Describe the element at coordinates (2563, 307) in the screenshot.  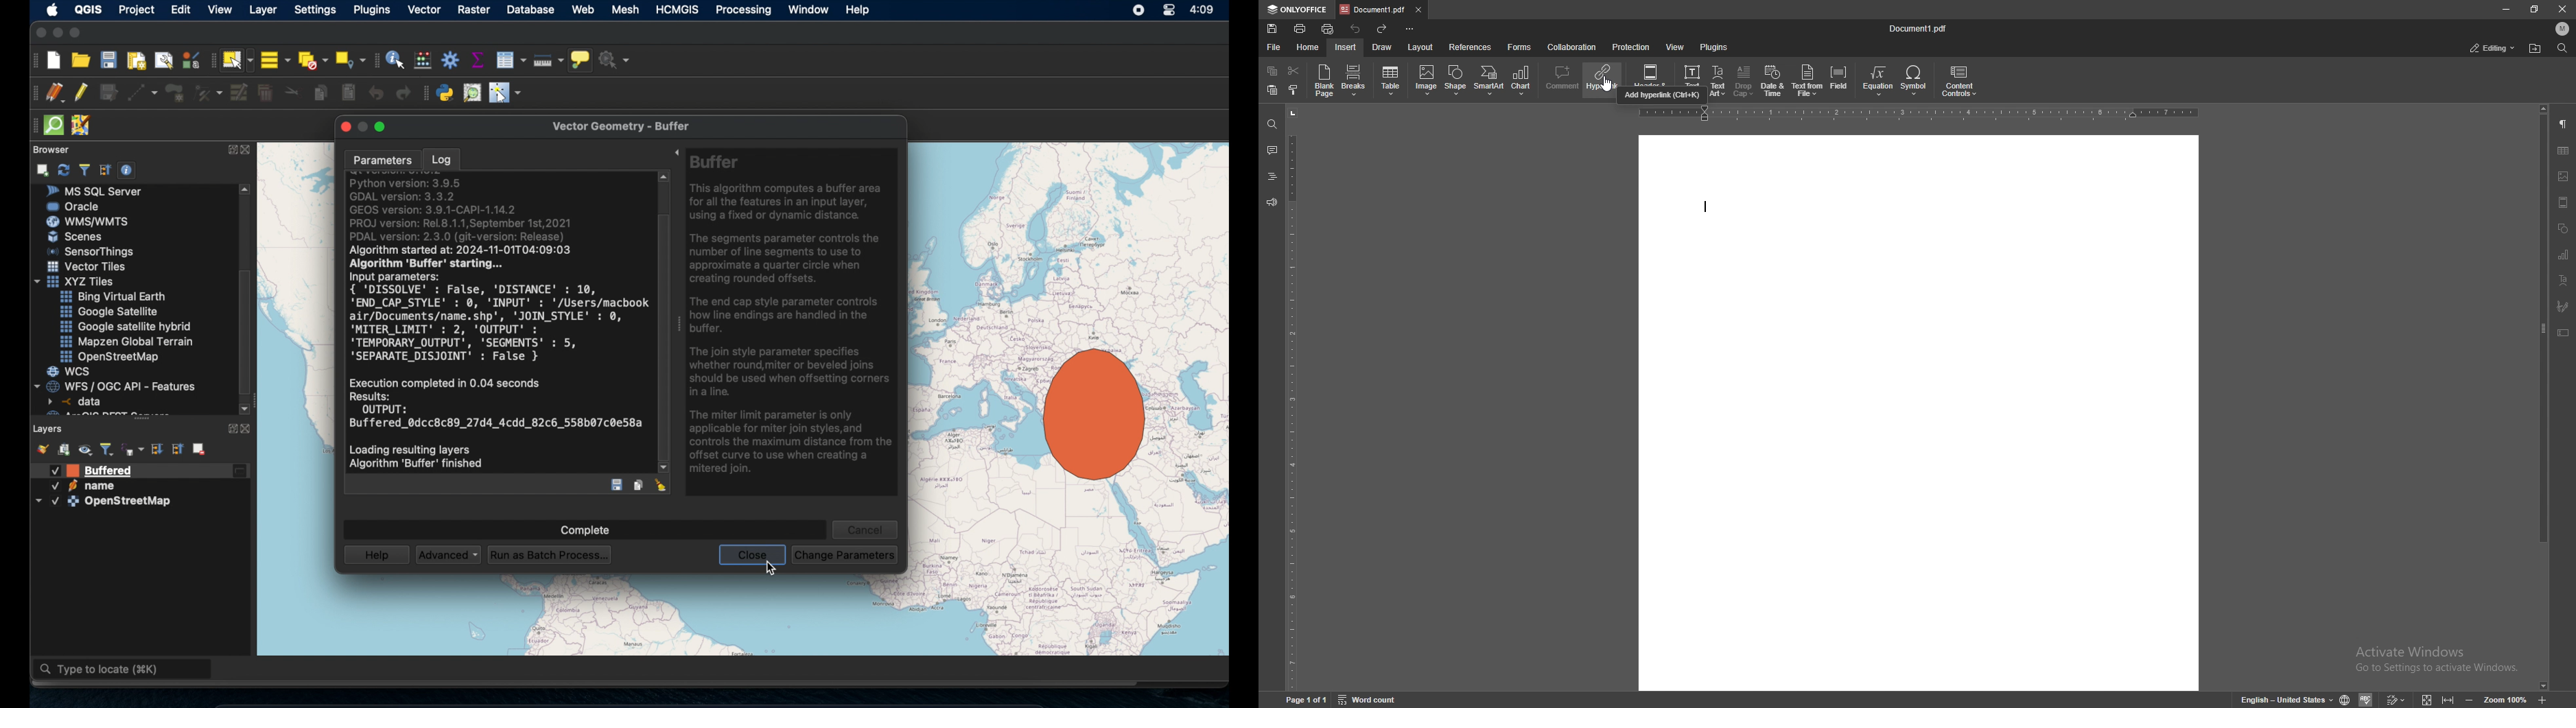
I see `signature field` at that location.